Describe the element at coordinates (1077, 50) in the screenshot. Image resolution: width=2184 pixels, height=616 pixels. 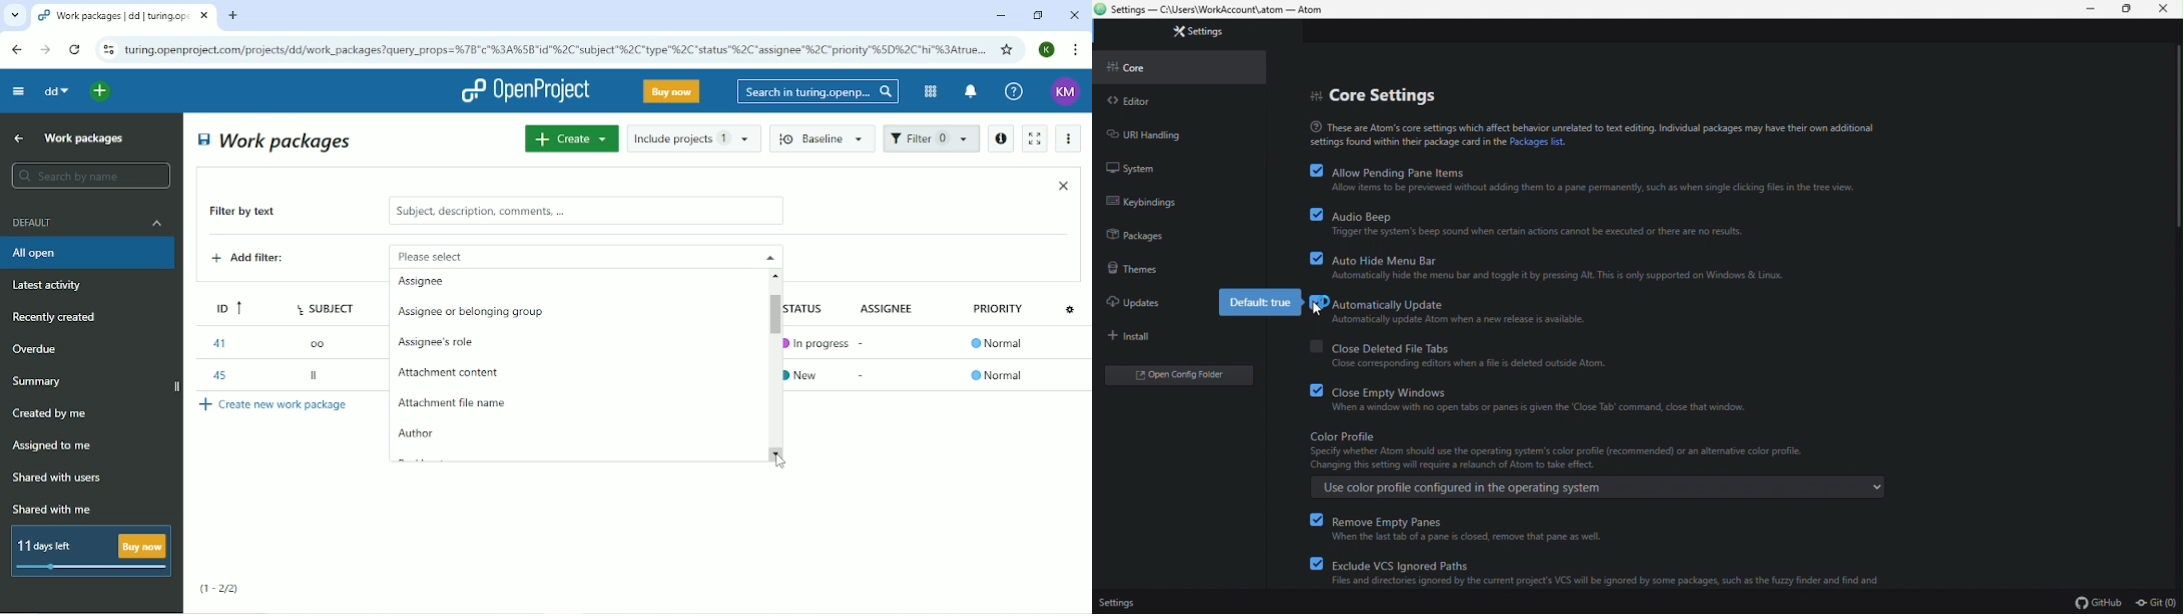
I see `Customize and control google chrome` at that location.